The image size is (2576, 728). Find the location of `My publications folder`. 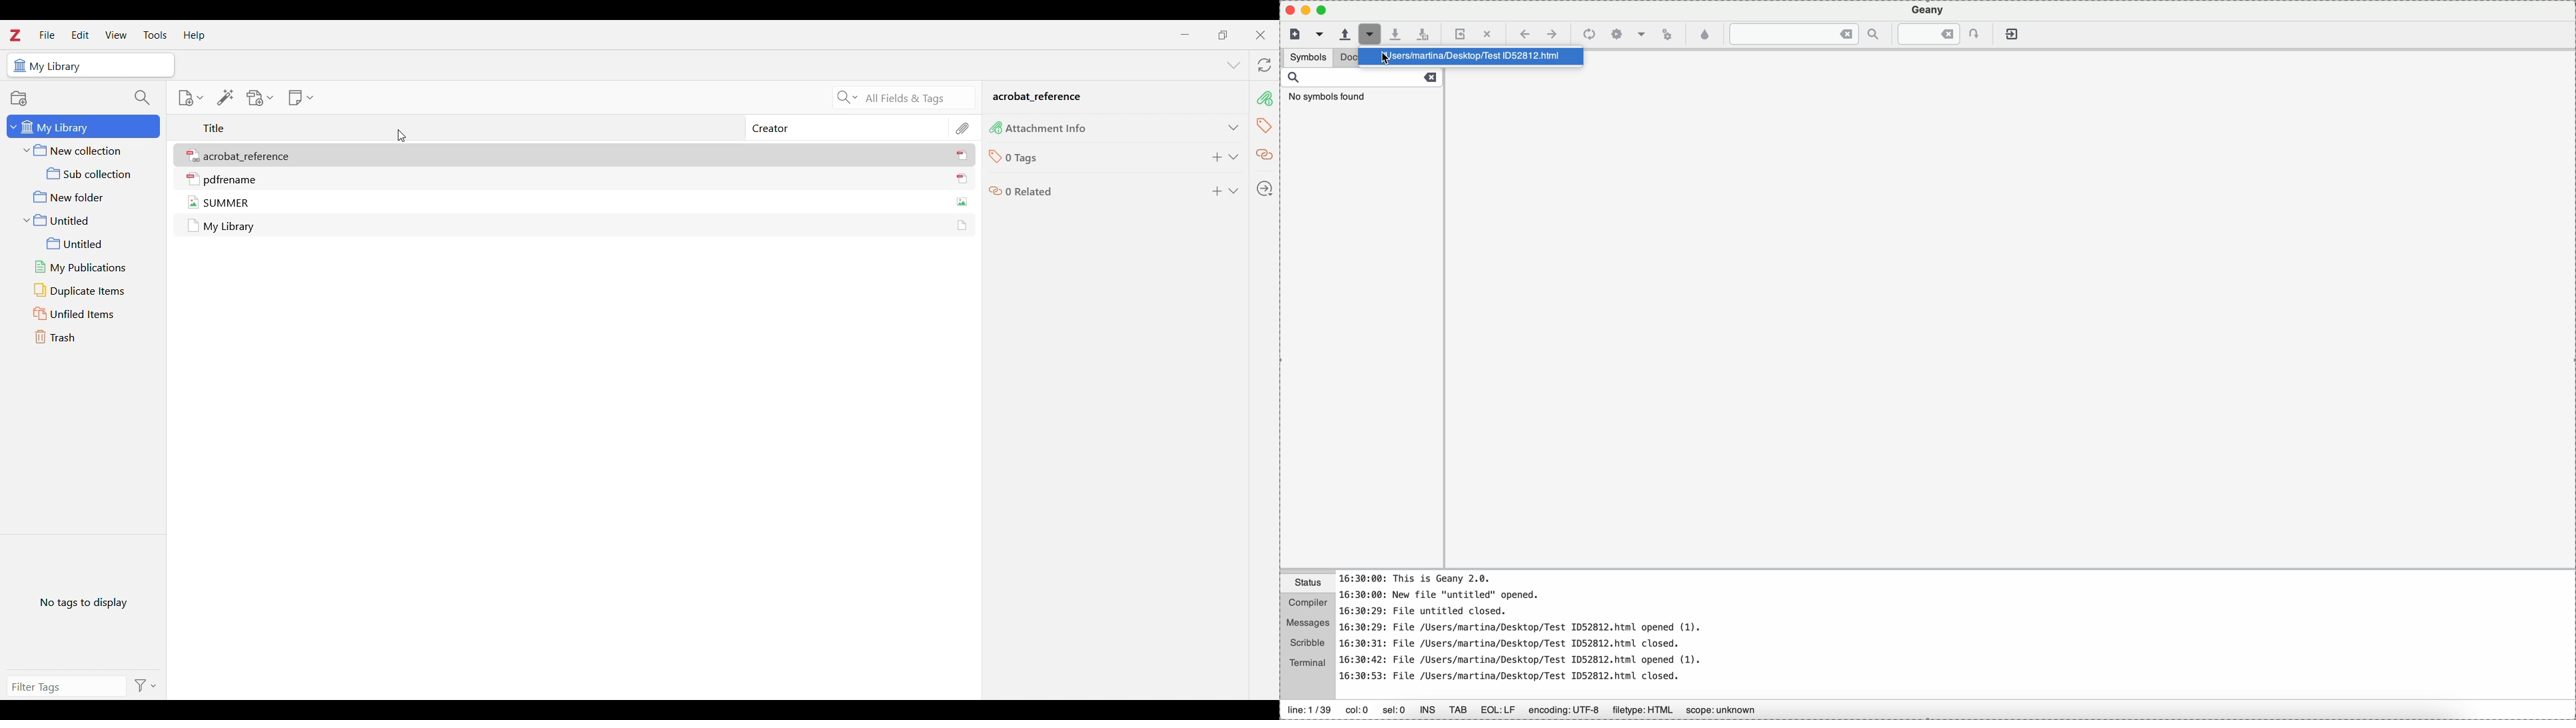

My publications folder is located at coordinates (88, 267).